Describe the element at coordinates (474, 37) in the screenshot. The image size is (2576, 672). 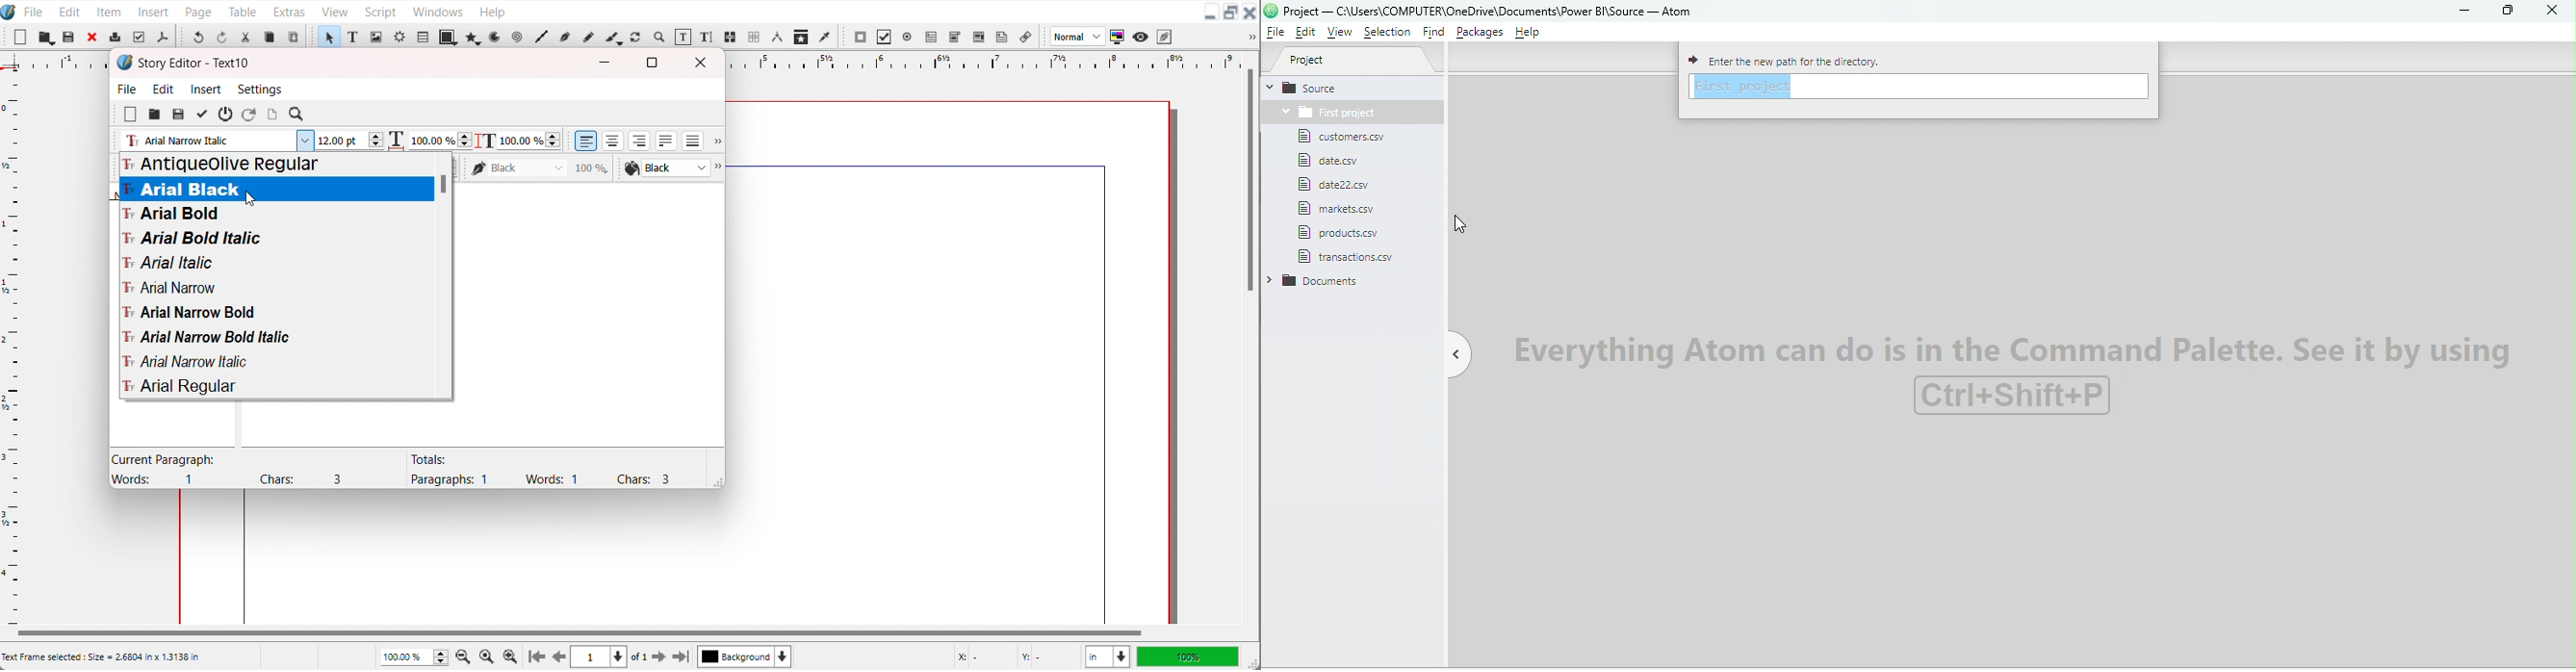
I see `Polygon` at that location.